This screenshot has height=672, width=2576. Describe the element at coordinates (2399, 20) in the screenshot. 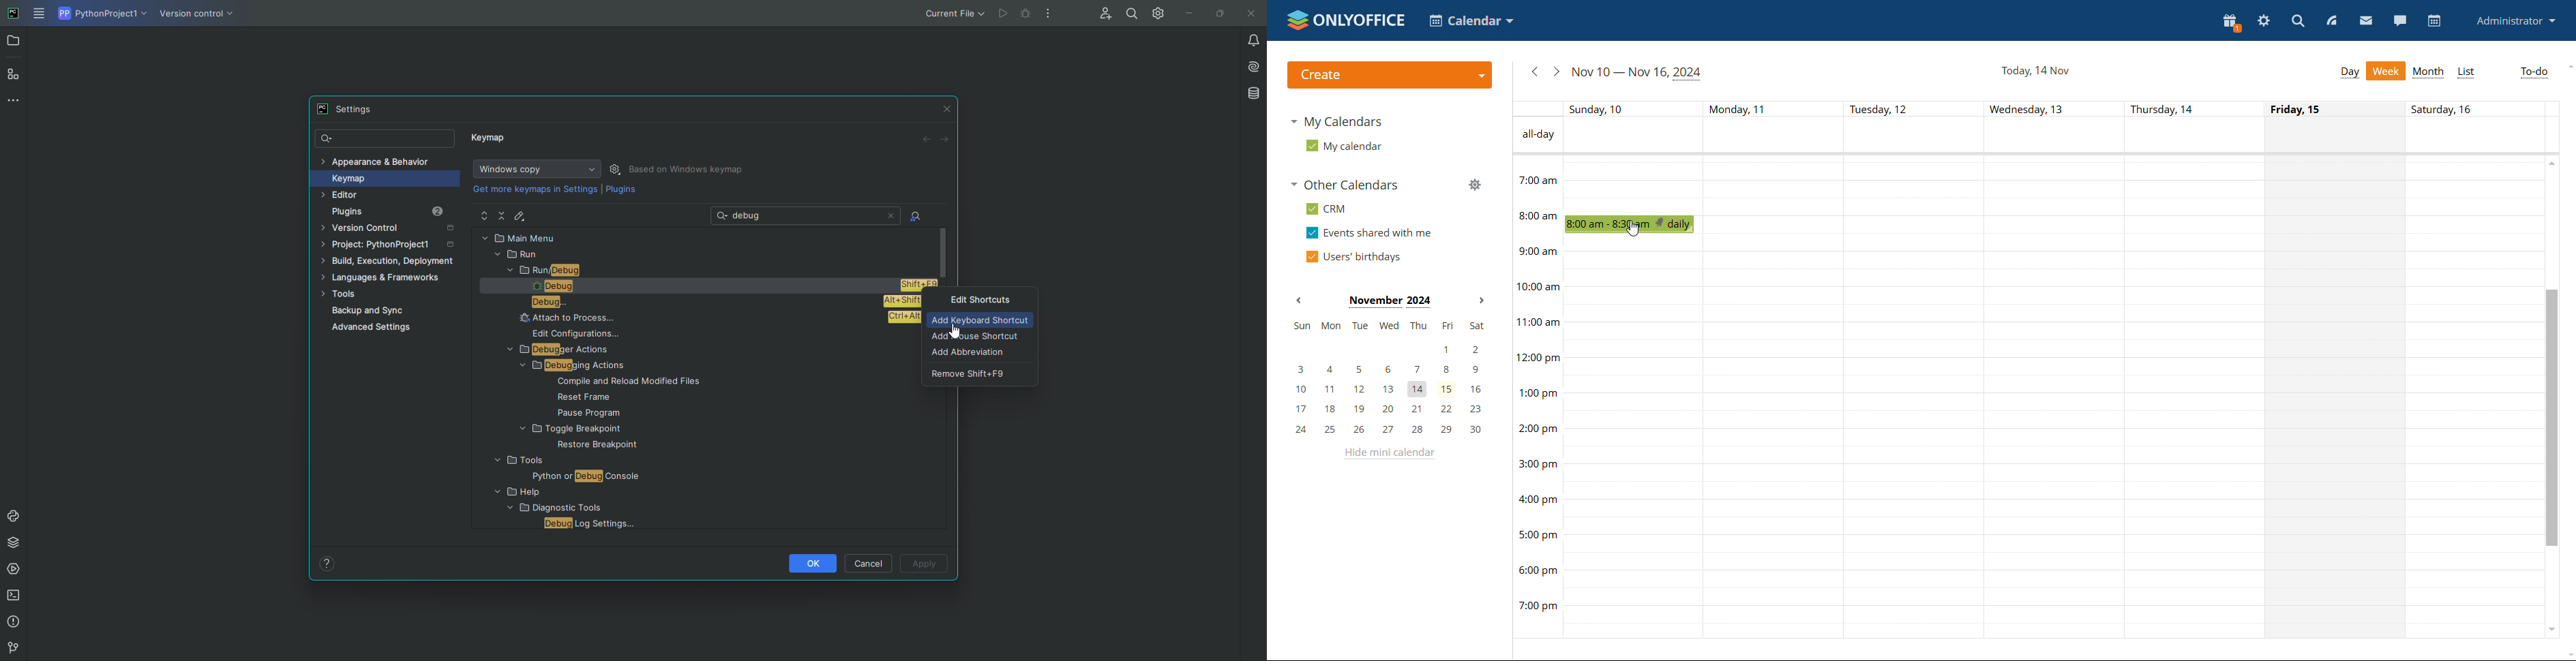

I see `chat` at that location.